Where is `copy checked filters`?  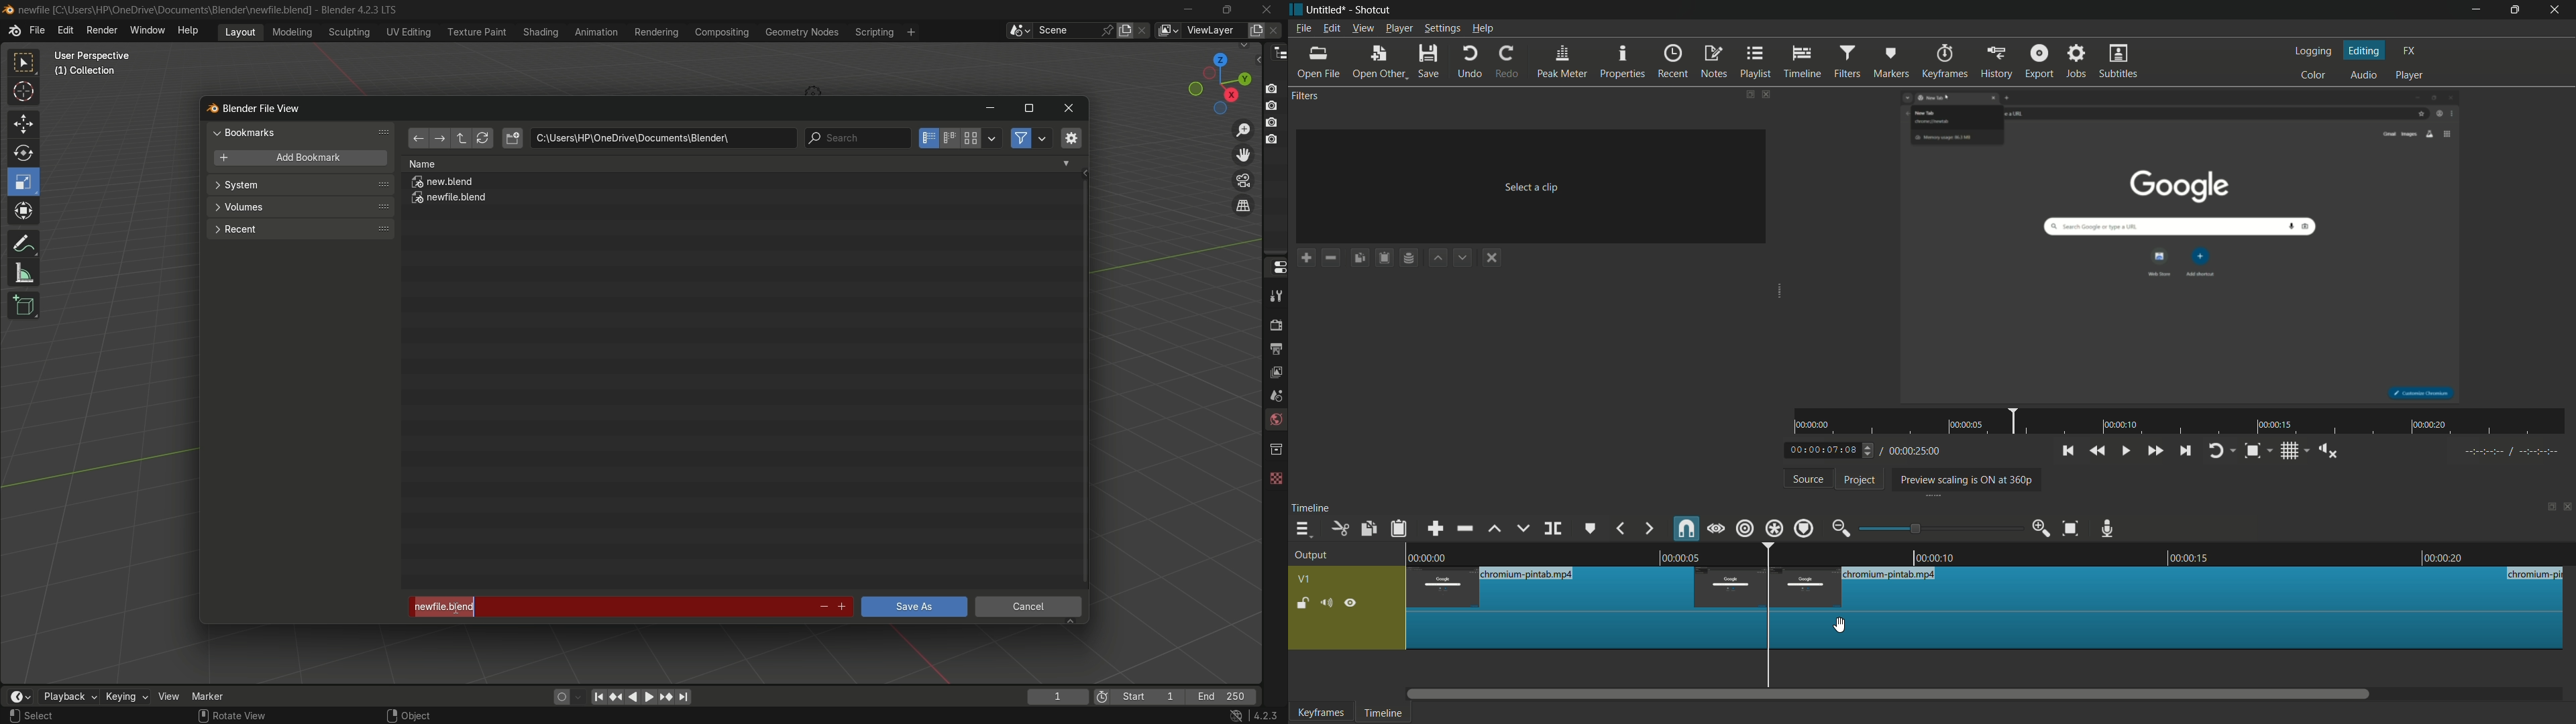
copy checked filters is located at coordinates (1367, 530).